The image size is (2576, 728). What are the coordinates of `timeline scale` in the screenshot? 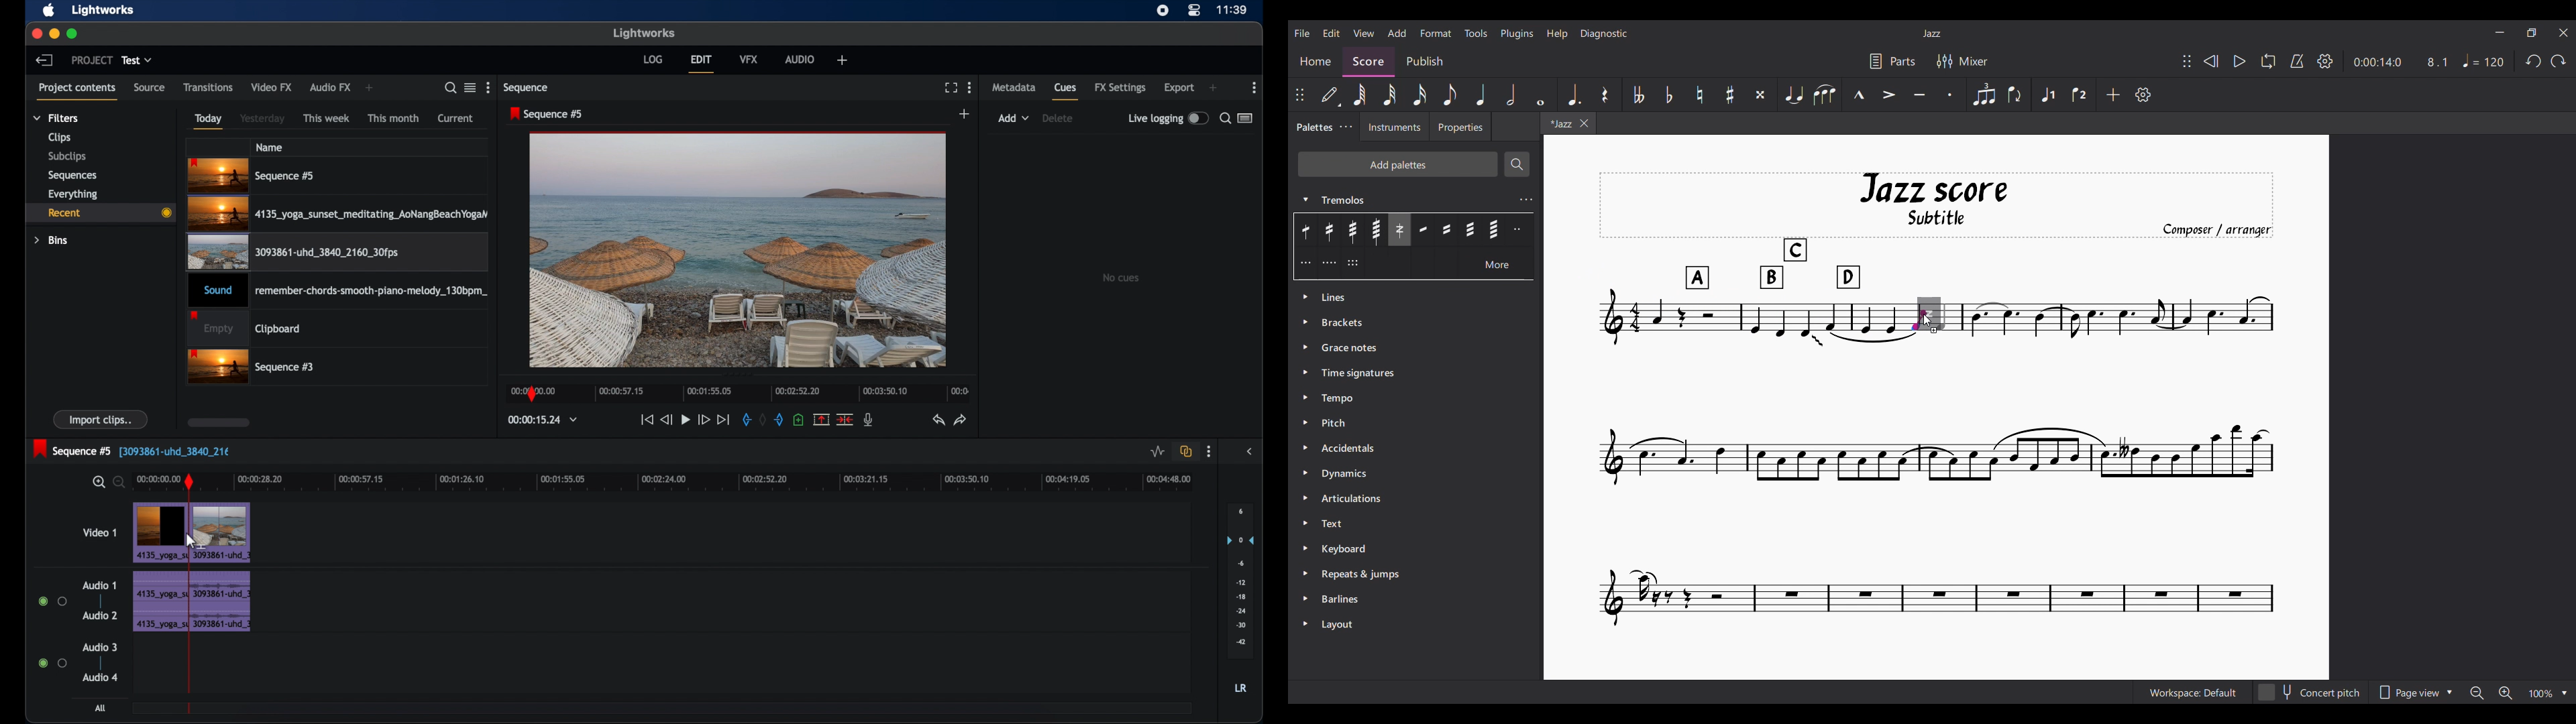 It's located at (737, 393).